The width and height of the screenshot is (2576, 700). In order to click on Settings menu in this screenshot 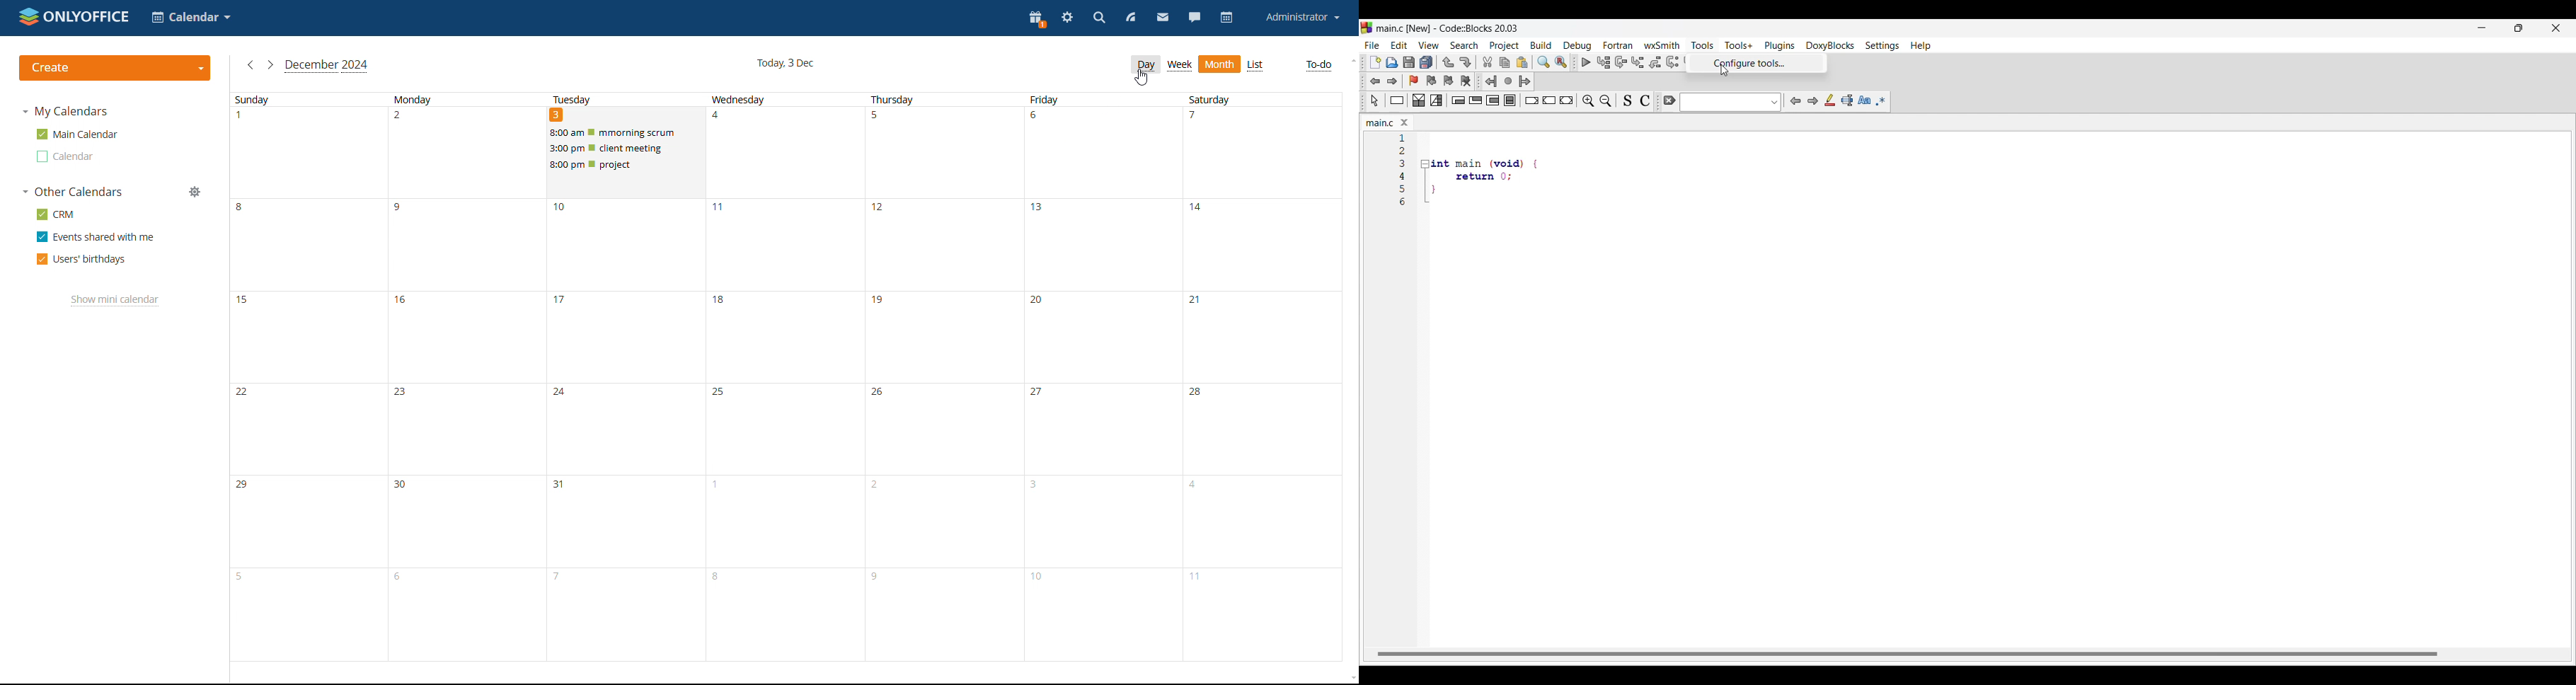, I will do `click(1882, 46)`.